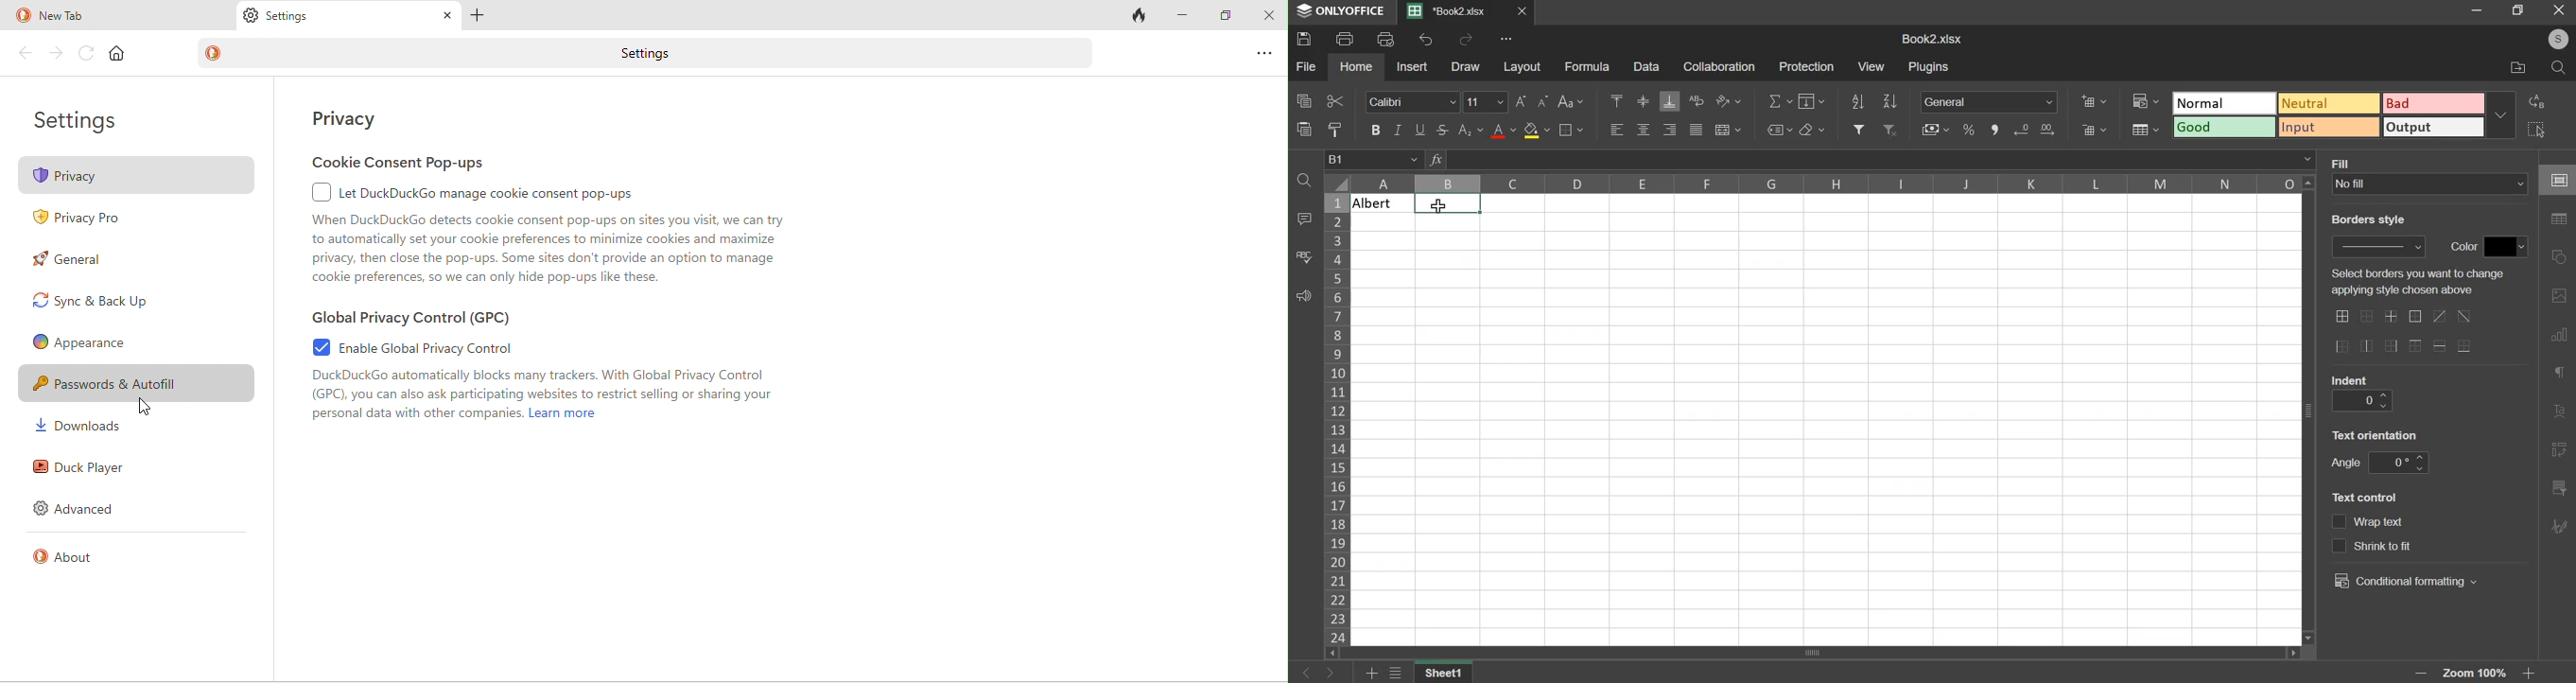 This screenshot has height=700, width=2576. I want to click on close, so click(2558, 11).